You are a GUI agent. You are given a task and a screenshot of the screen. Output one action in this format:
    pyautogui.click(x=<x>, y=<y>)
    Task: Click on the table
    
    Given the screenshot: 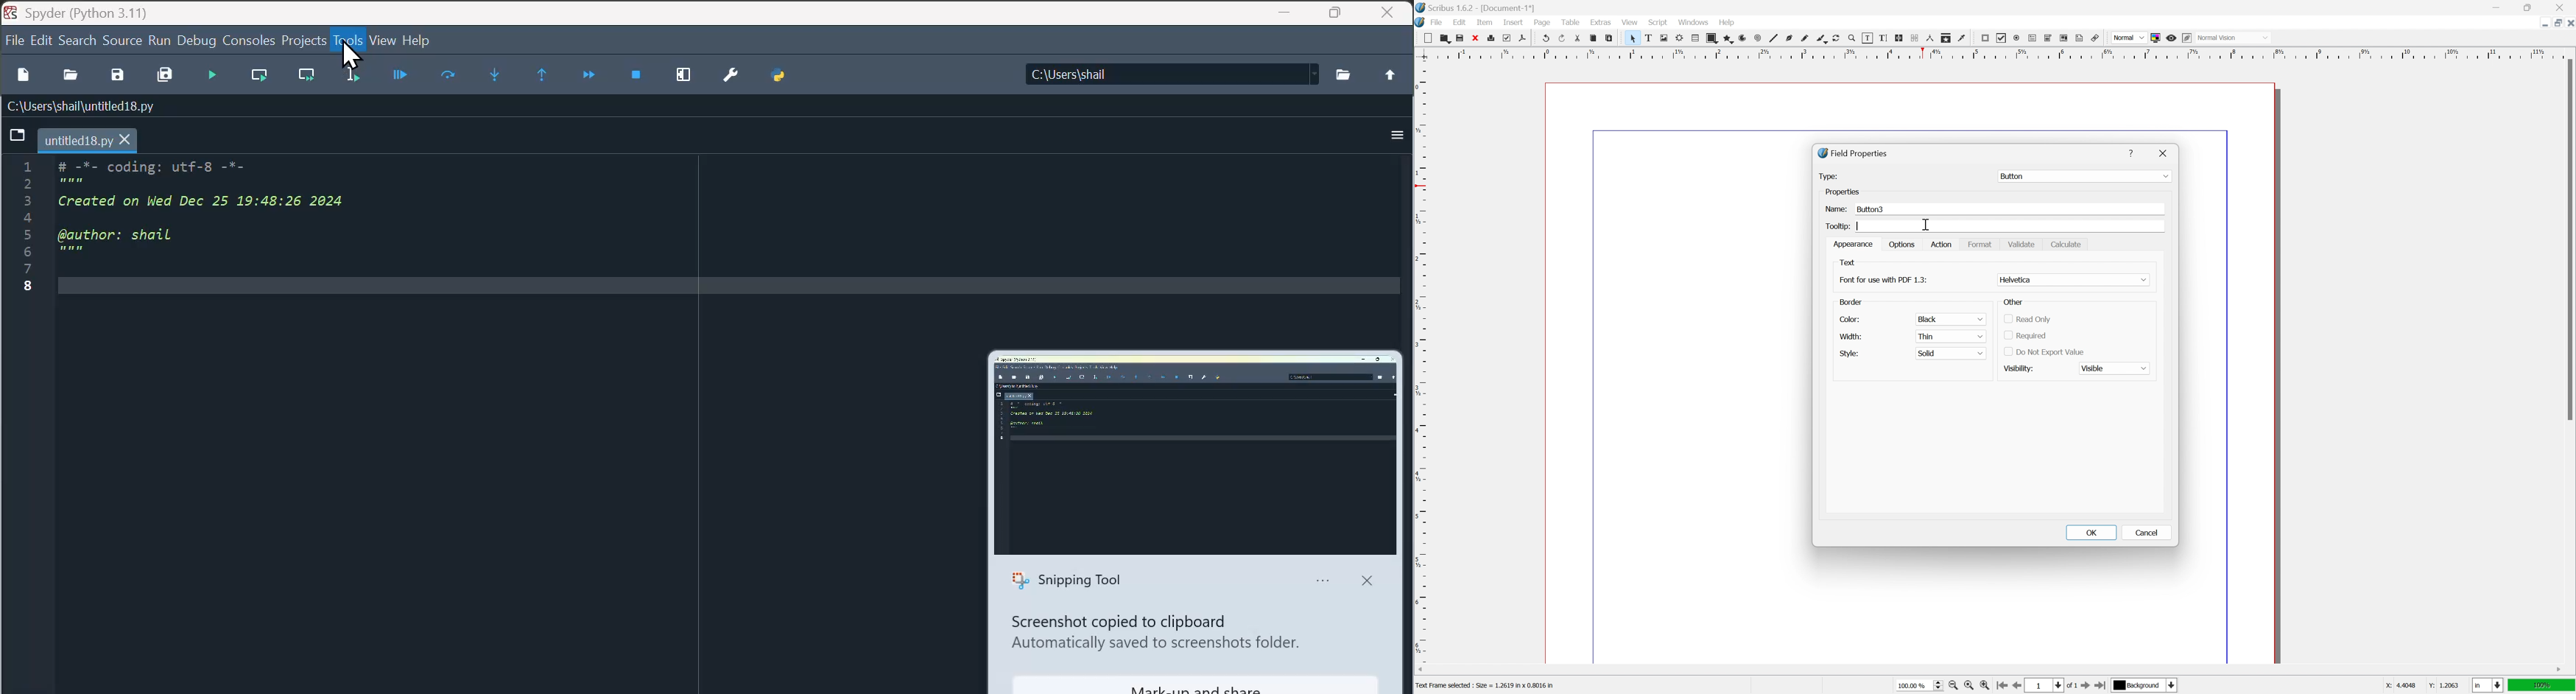 What is the action you would take?
    pyautogui.click(x=1571, y=23)
    